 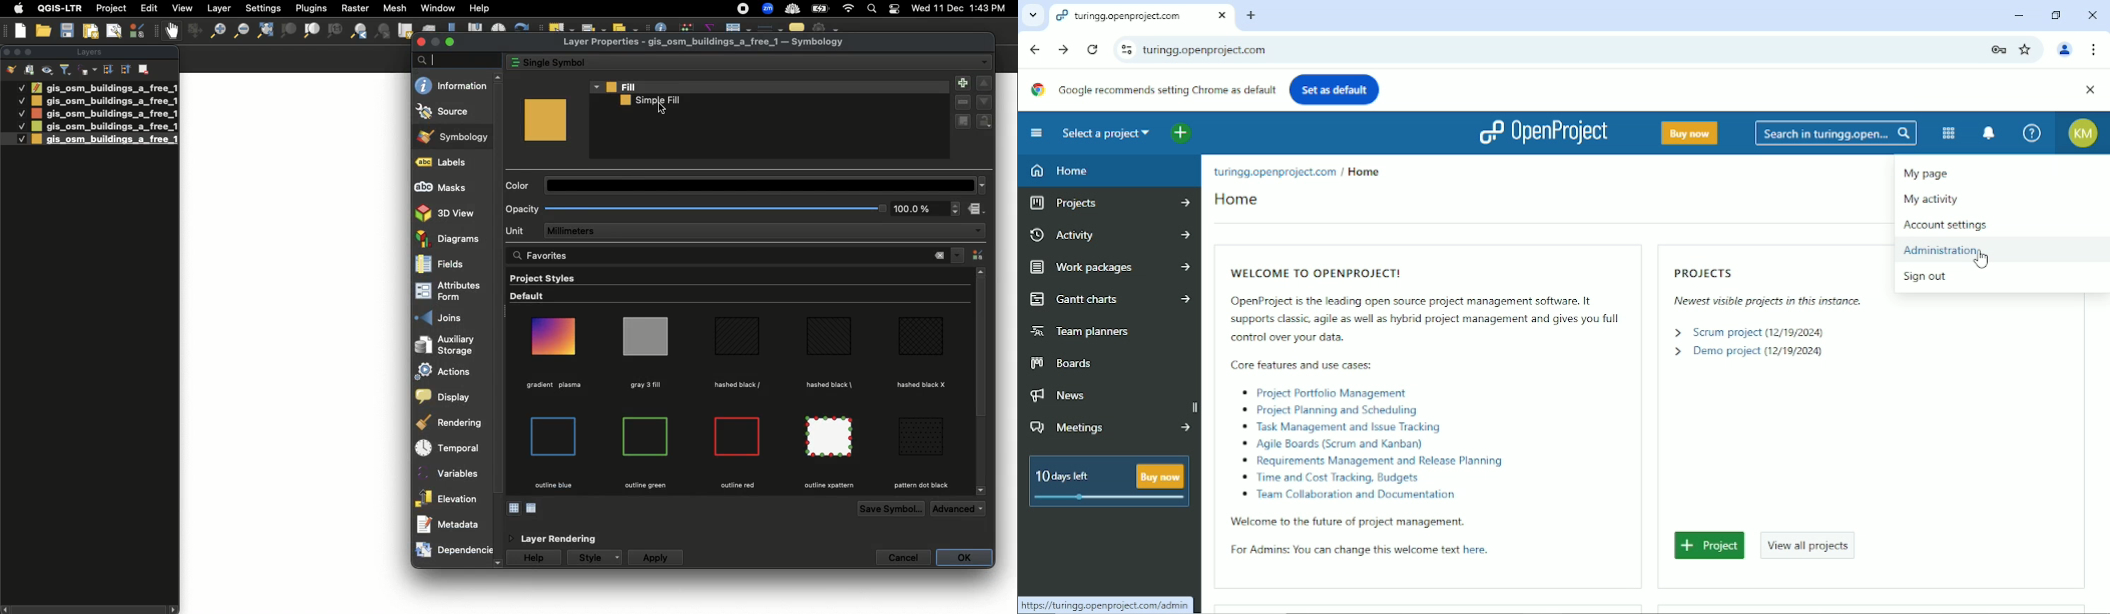 I want to click on outline green., so click(x=647, y=485).